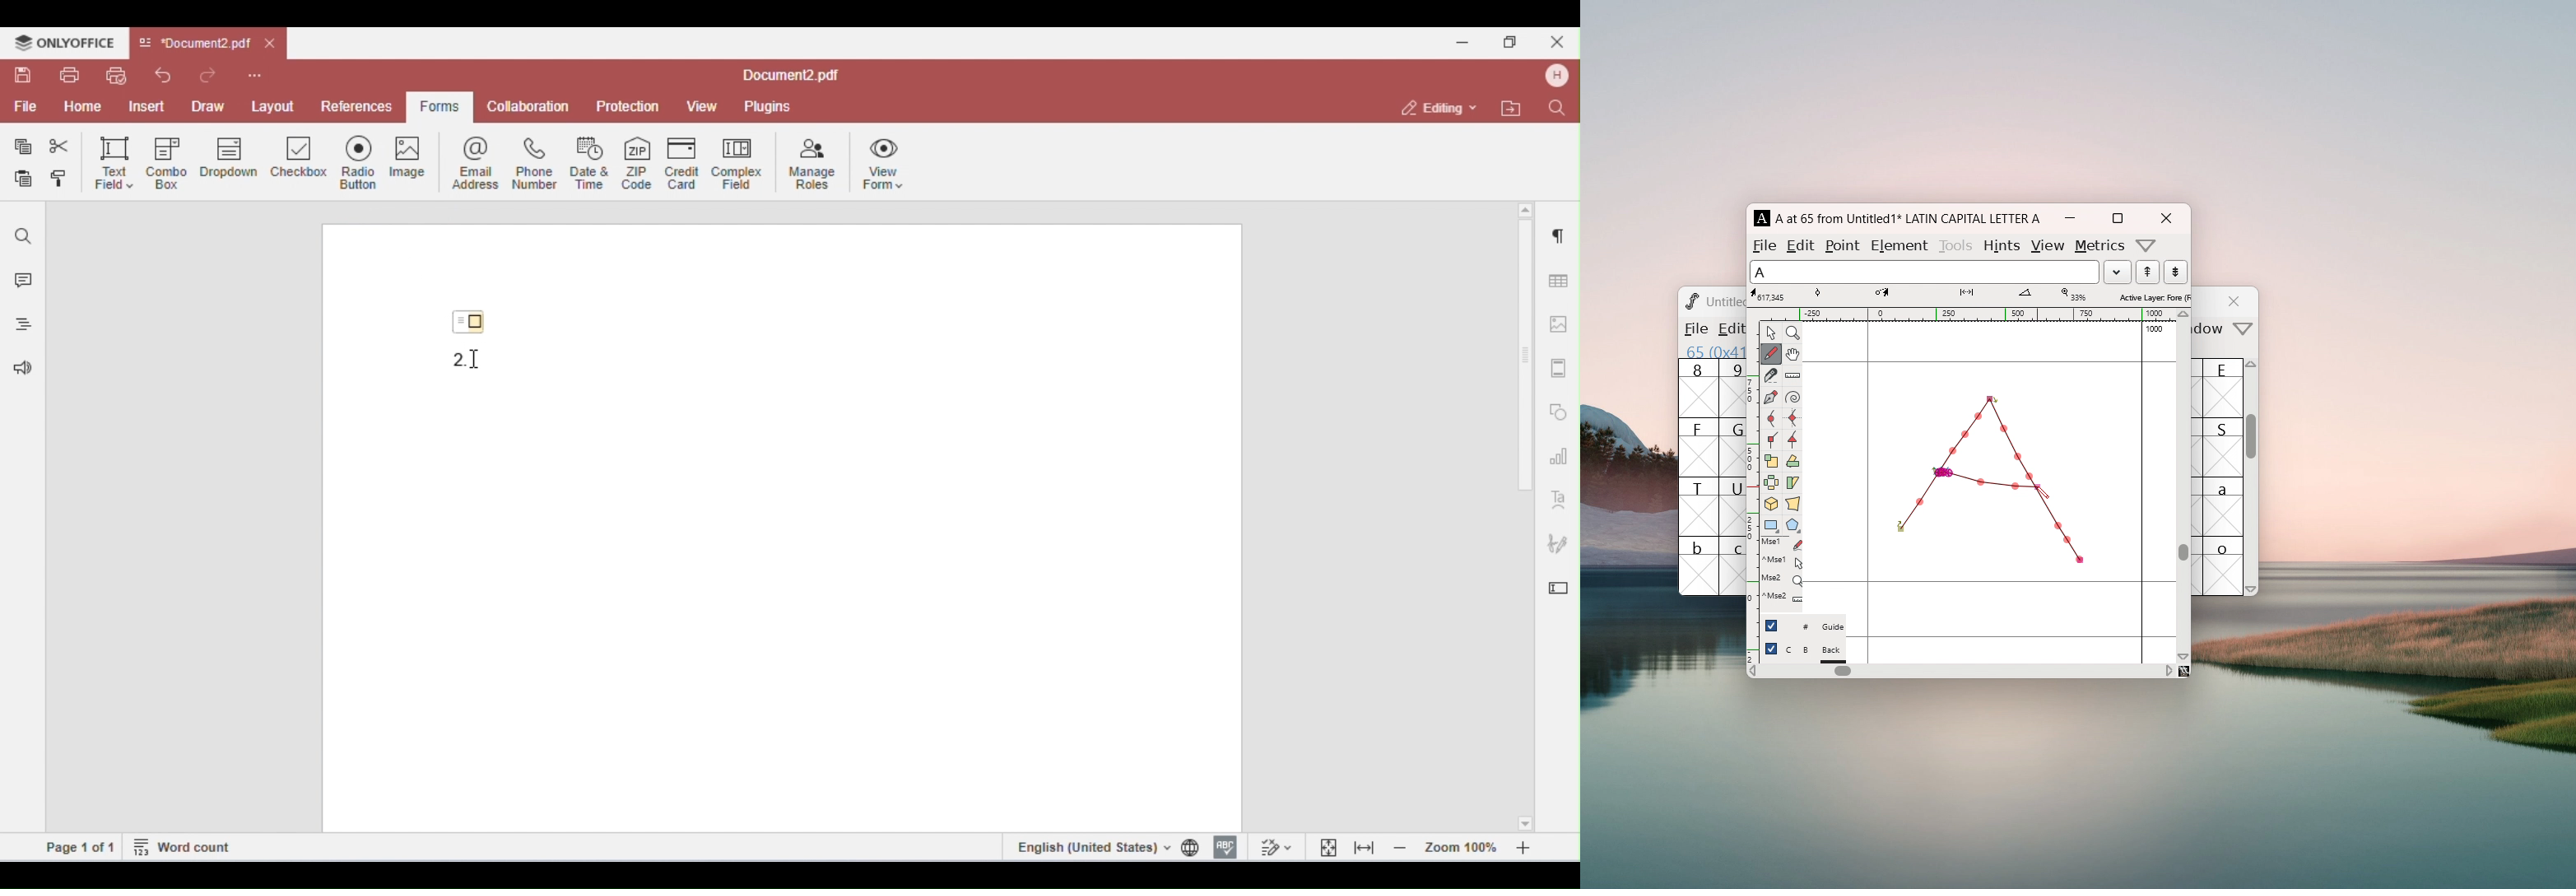 The image size is (2576, 896). What do you see at coordinates (2225, 566) in the screenshot?
I see `o` at bounding box center [2225, 566].